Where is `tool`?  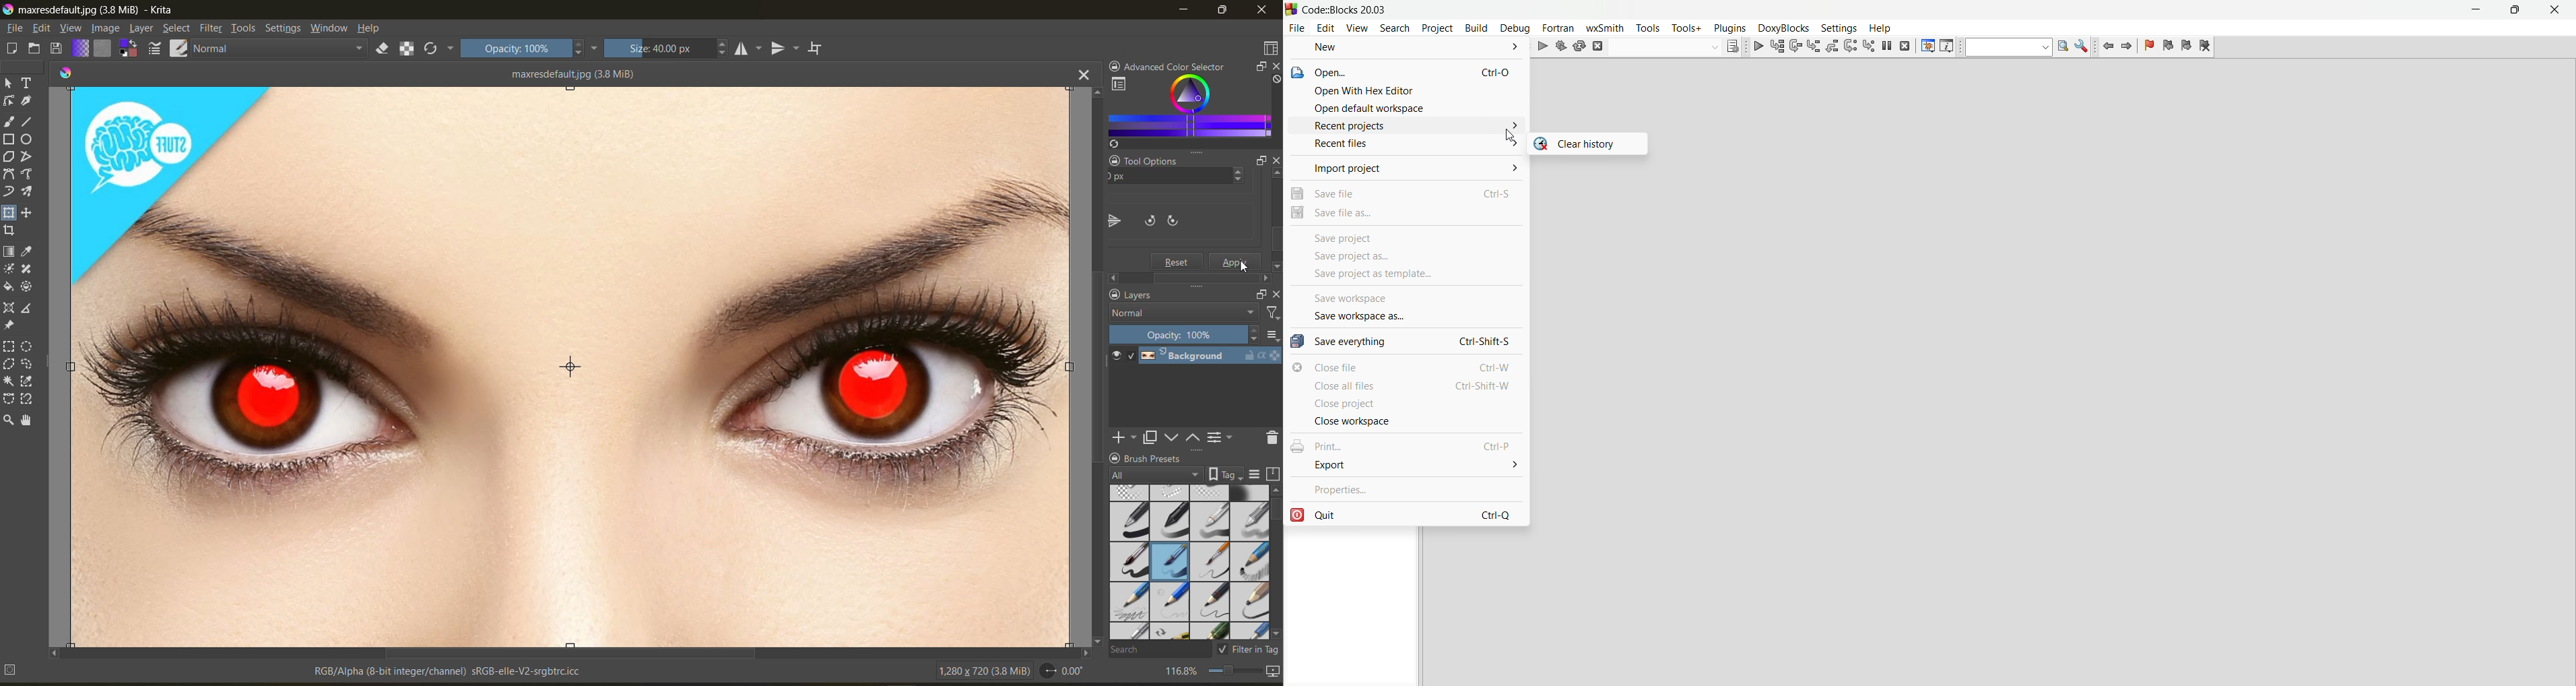
tool is located at coordinates (9, 139).